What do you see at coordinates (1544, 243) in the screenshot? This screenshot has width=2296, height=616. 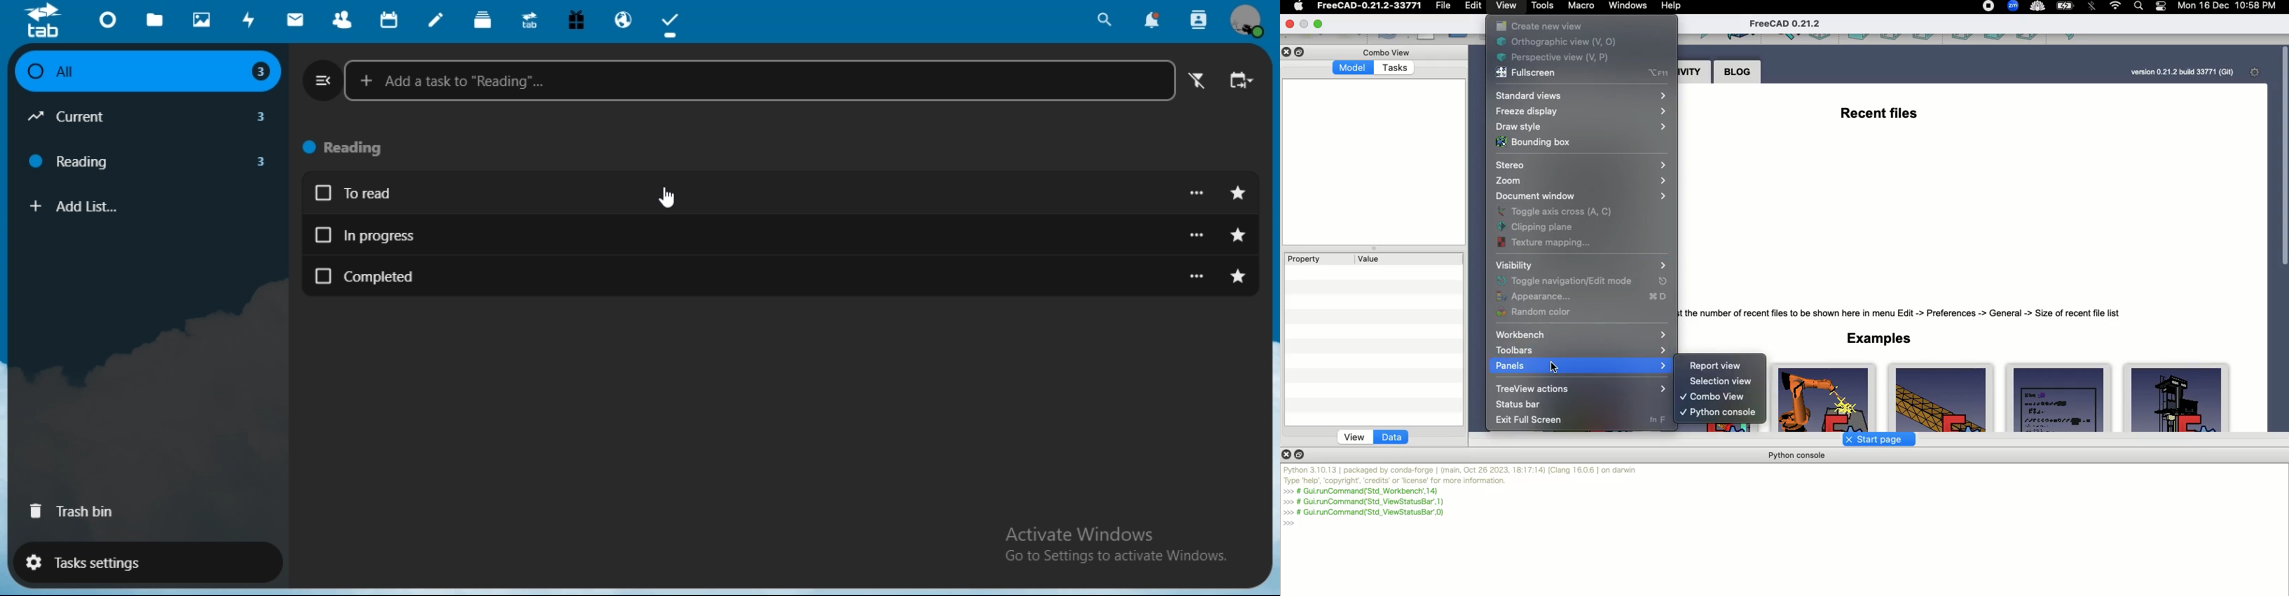 I see `Texture mapping` at bounding box center [1544, 243].